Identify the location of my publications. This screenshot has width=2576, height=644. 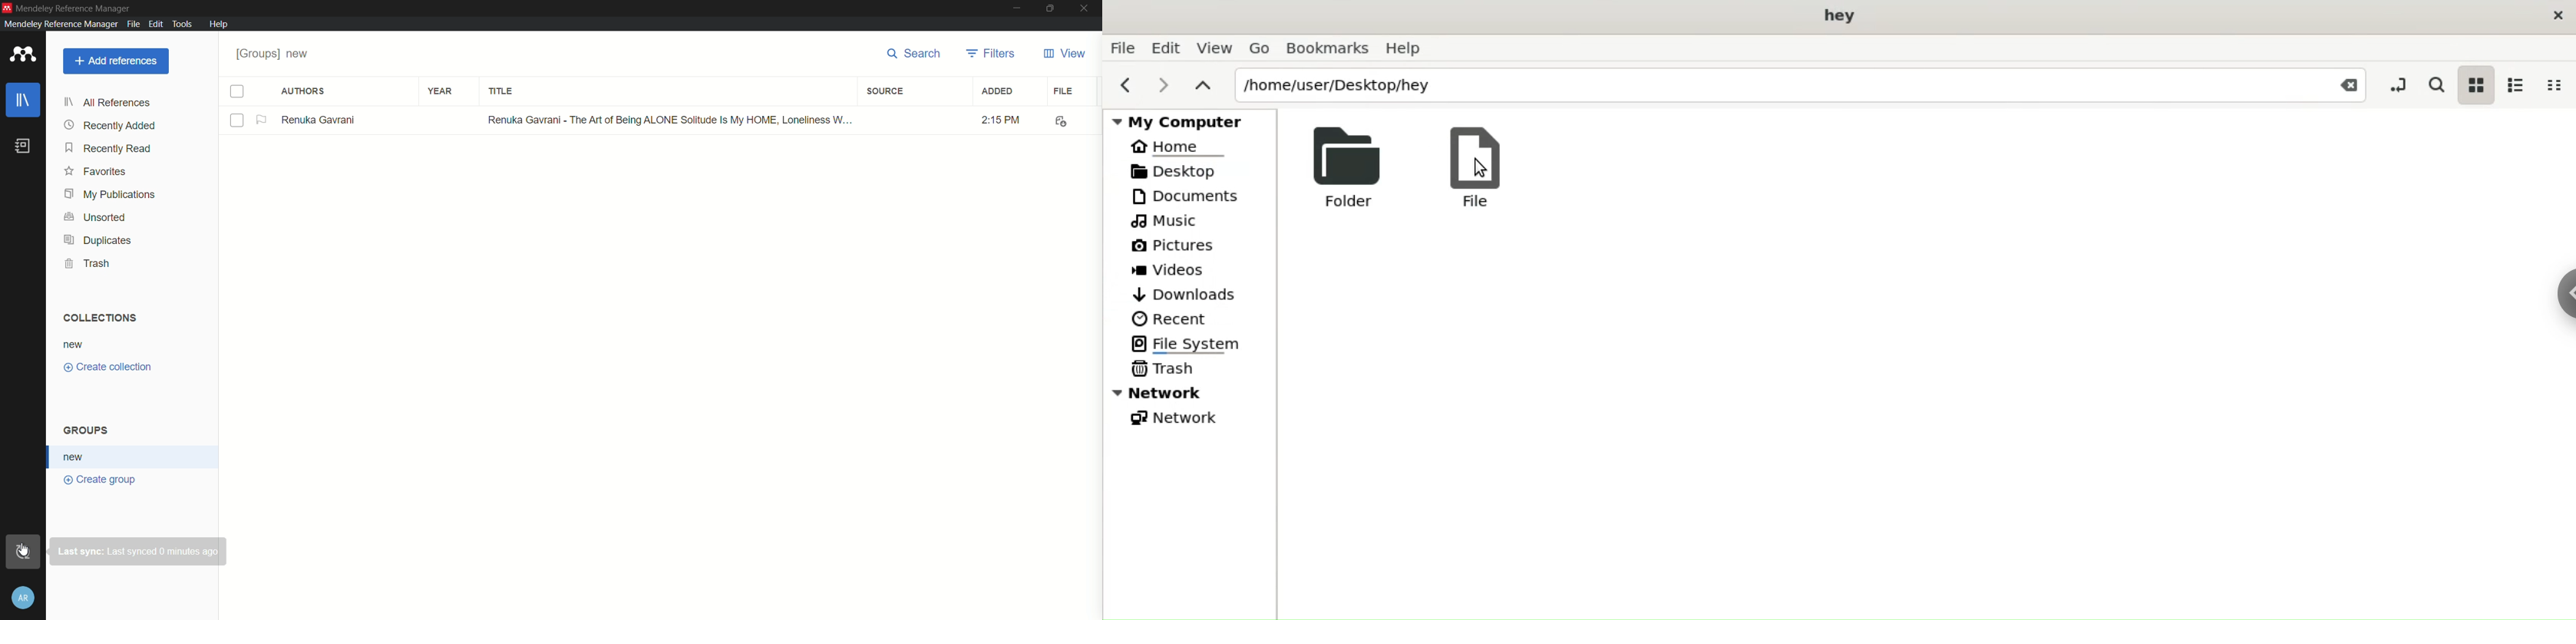
(110, 194).